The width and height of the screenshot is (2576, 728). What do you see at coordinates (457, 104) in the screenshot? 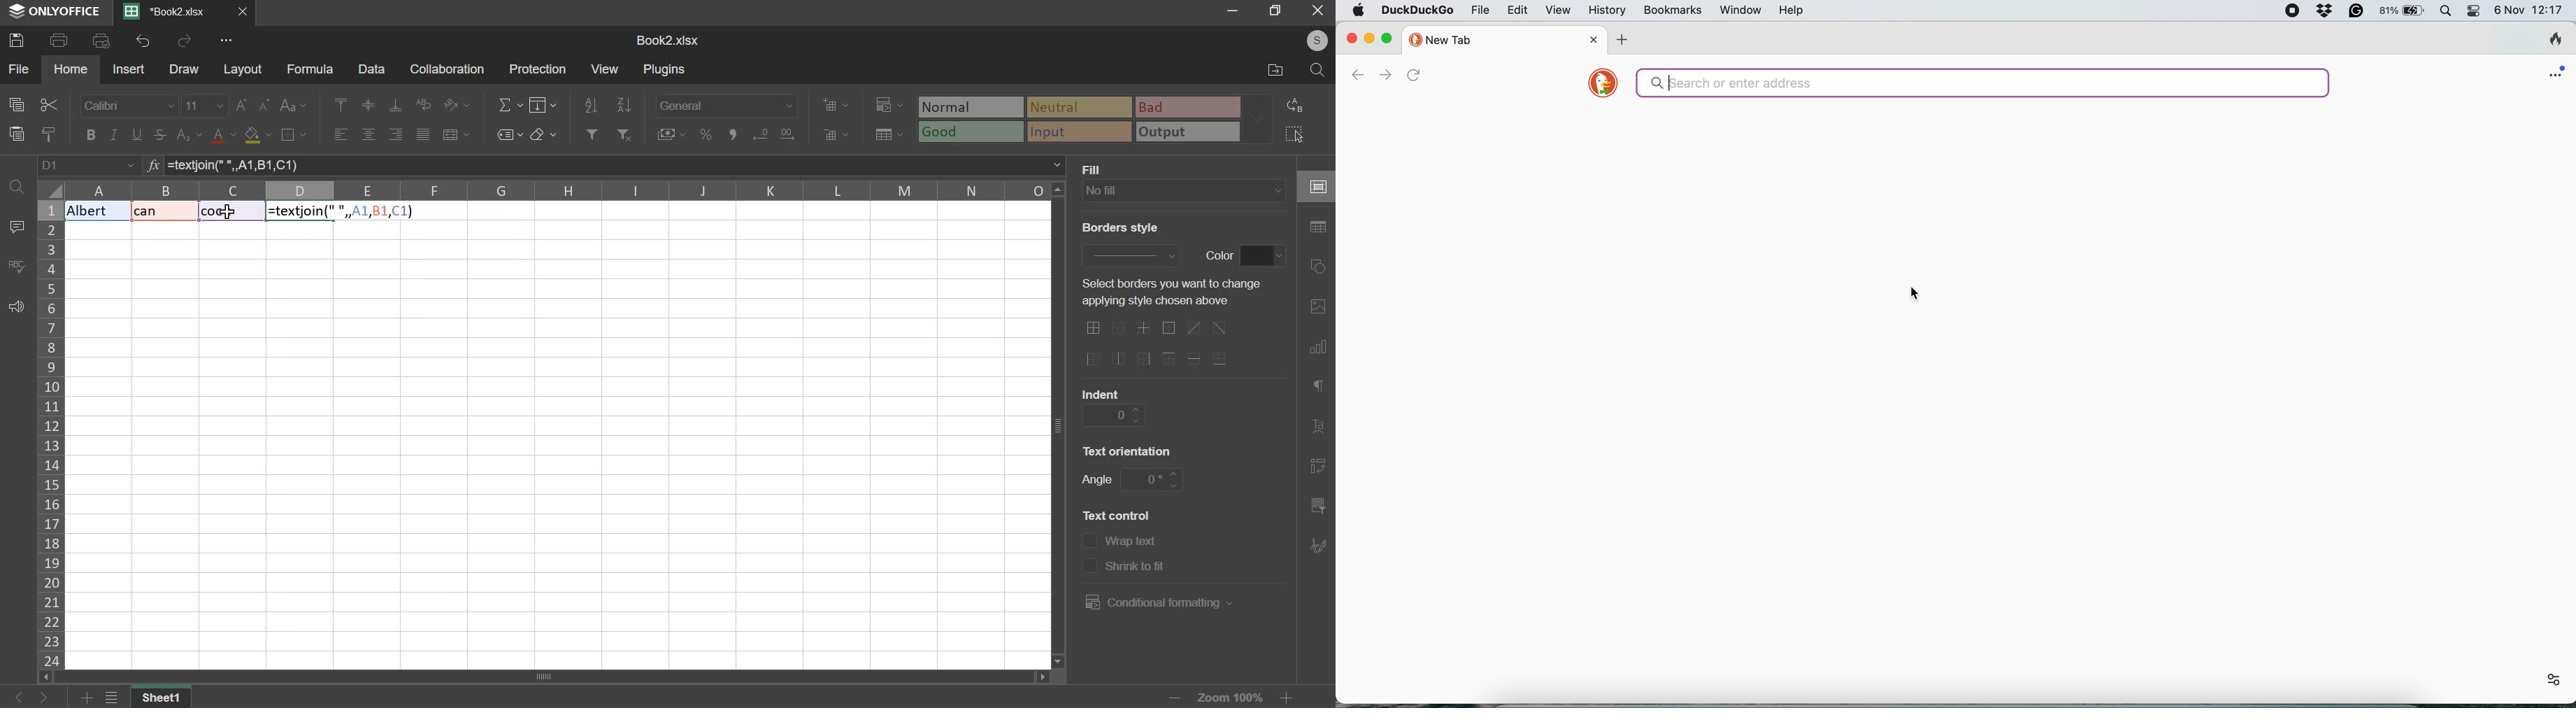
I see `orientation` at bounding box center [457, 104].